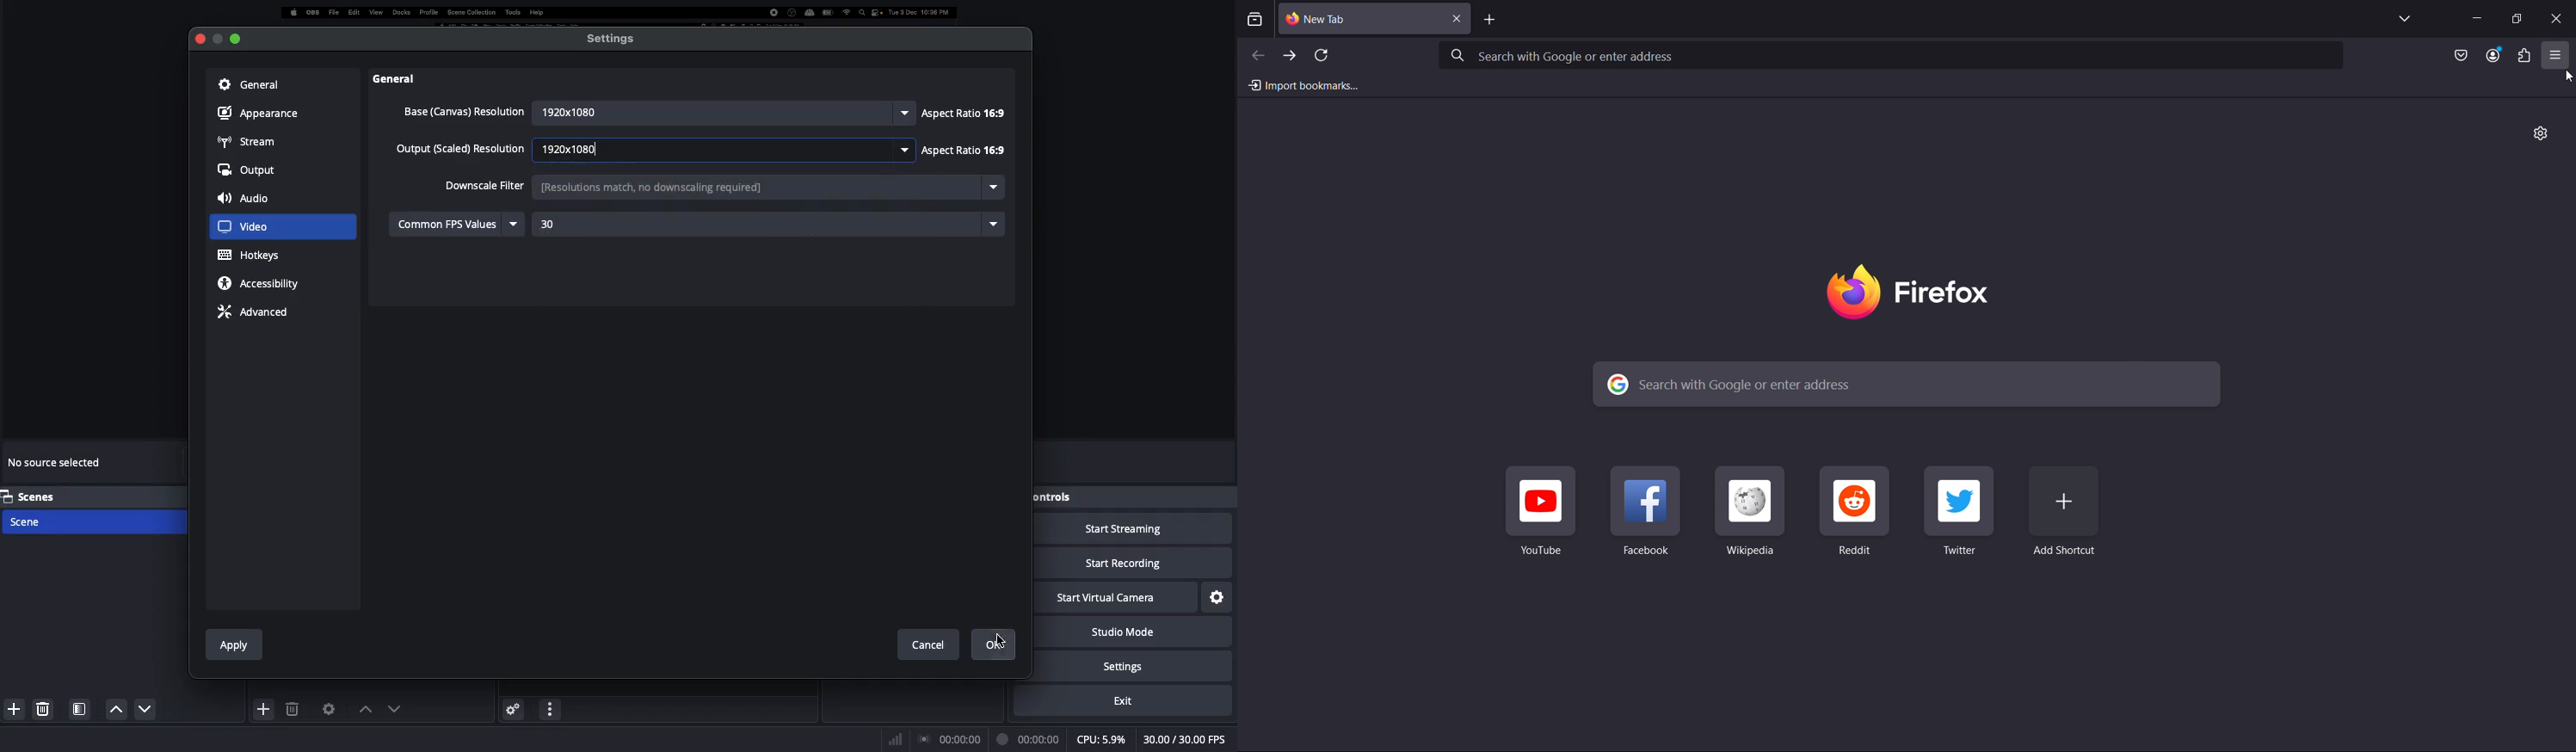 The width and height of the screenshot is (2576, 756). I want to click on , so click(404, 78).